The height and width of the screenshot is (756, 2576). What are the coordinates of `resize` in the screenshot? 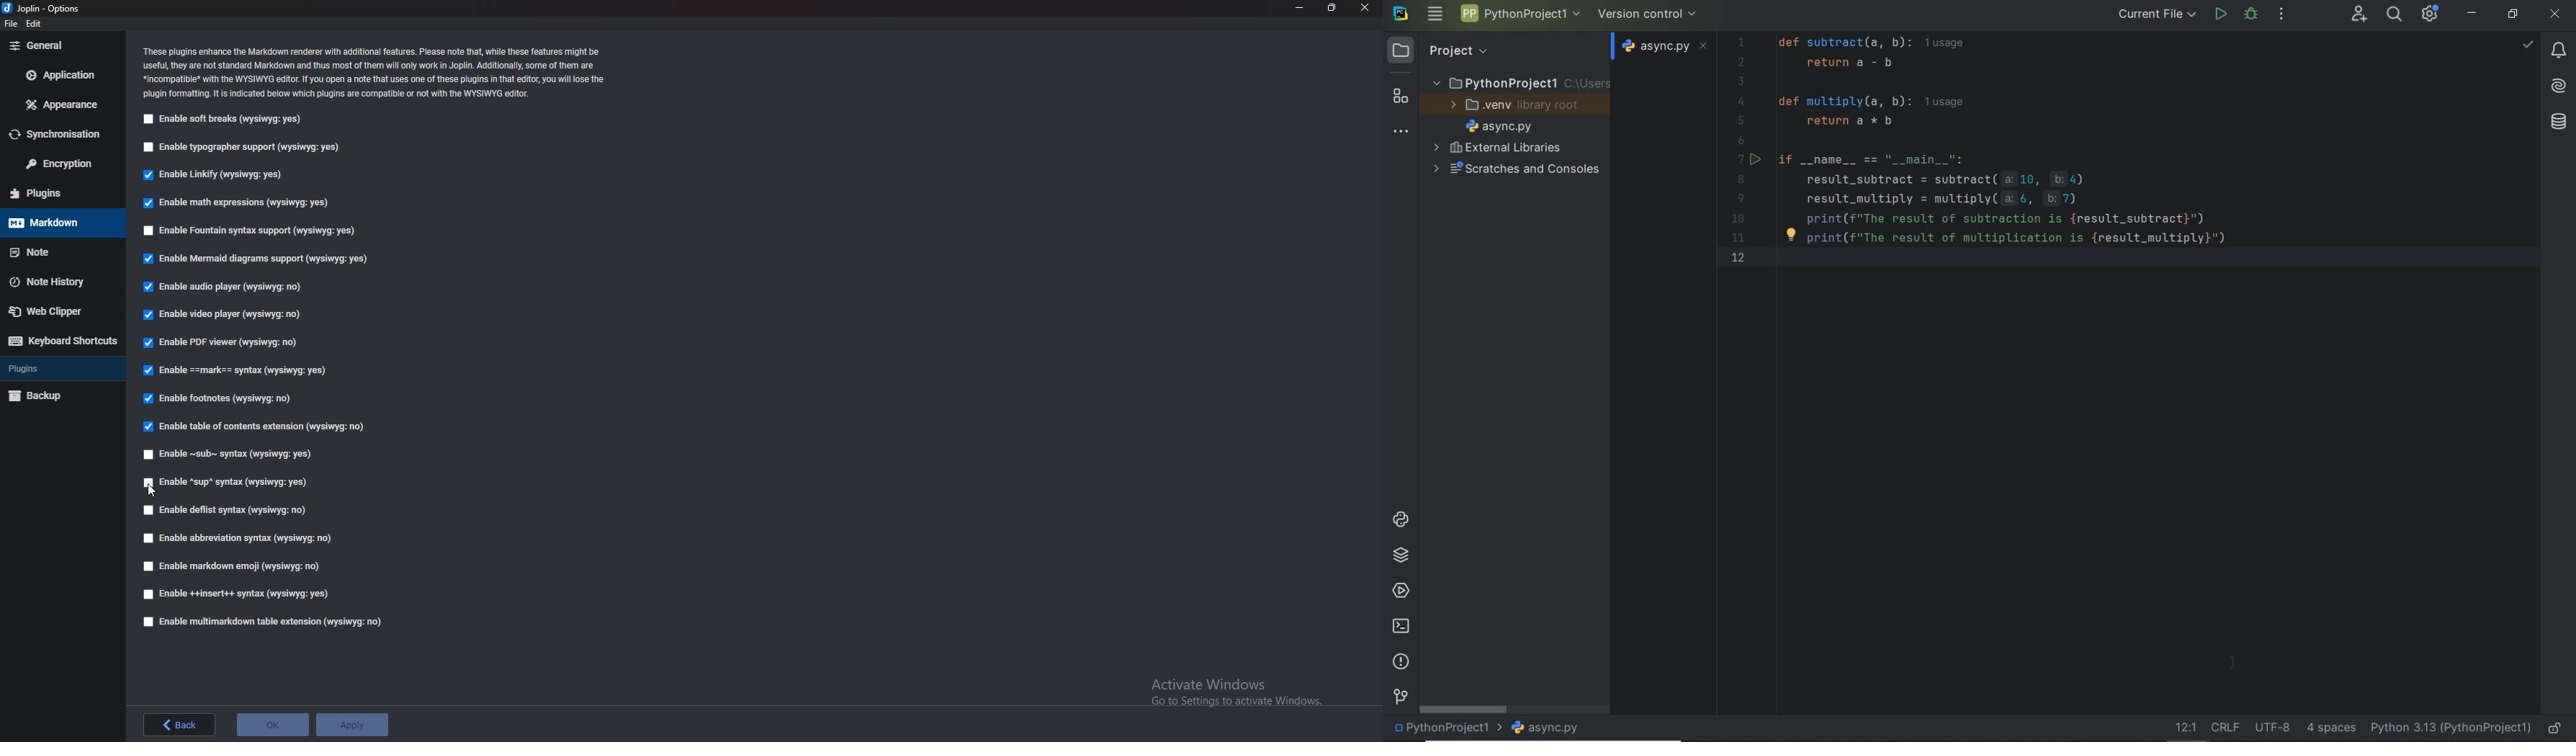 It's located at (1331, 8).